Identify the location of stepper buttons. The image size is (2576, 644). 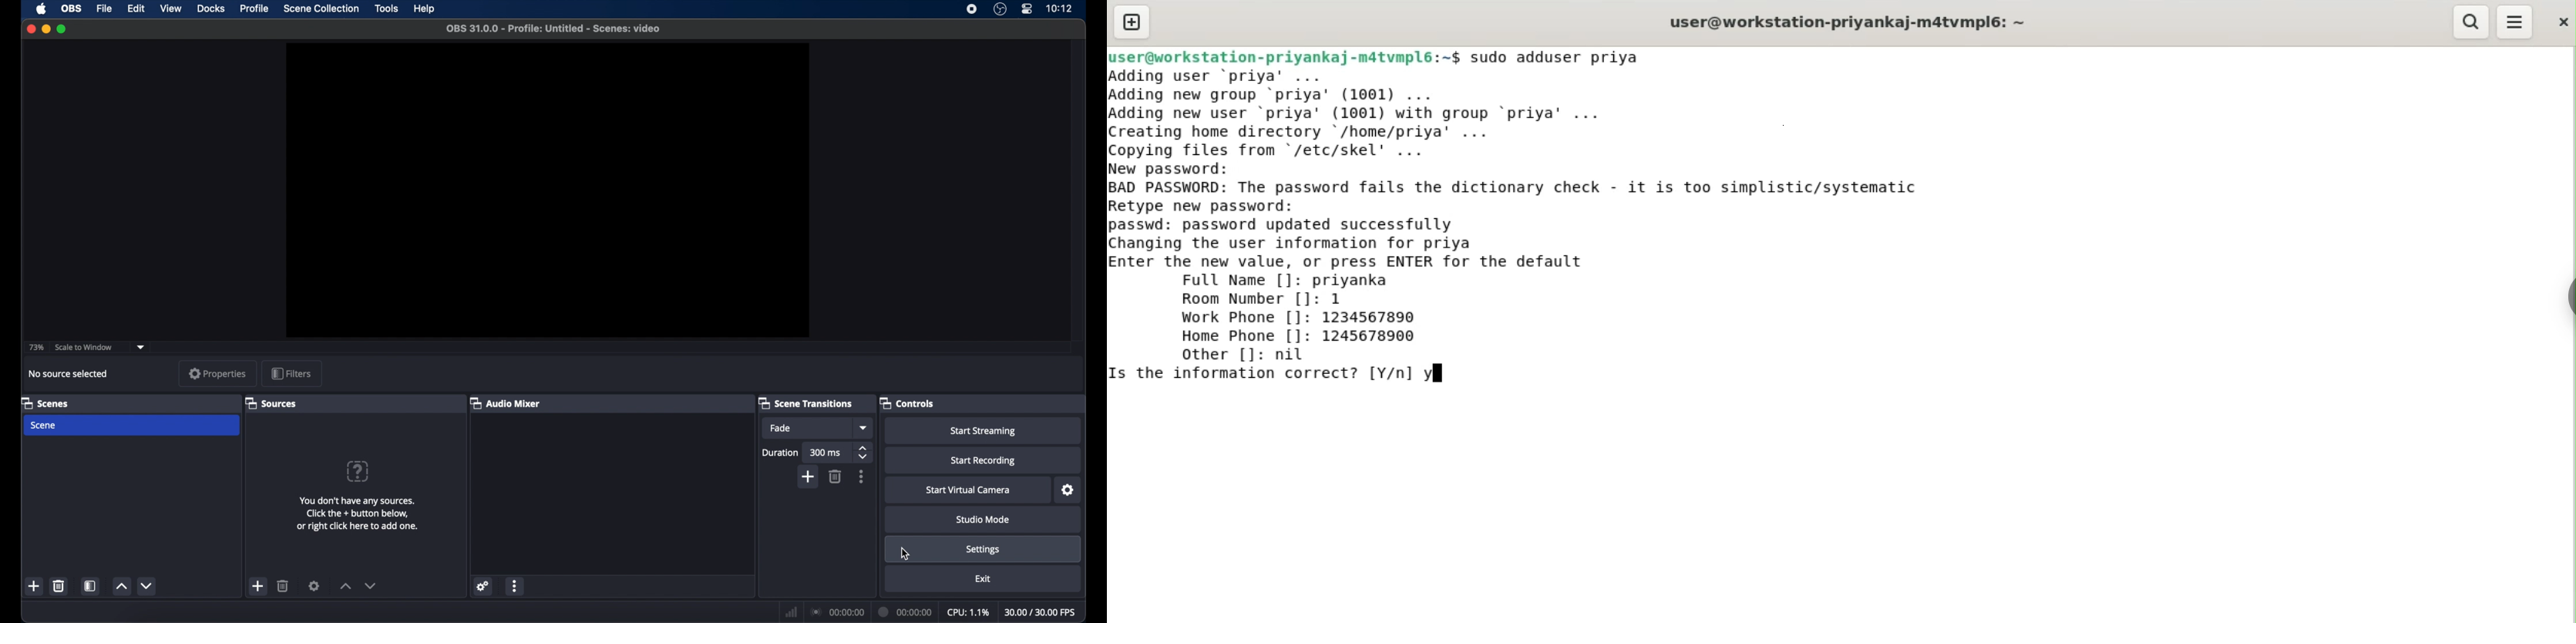
(865, 453).